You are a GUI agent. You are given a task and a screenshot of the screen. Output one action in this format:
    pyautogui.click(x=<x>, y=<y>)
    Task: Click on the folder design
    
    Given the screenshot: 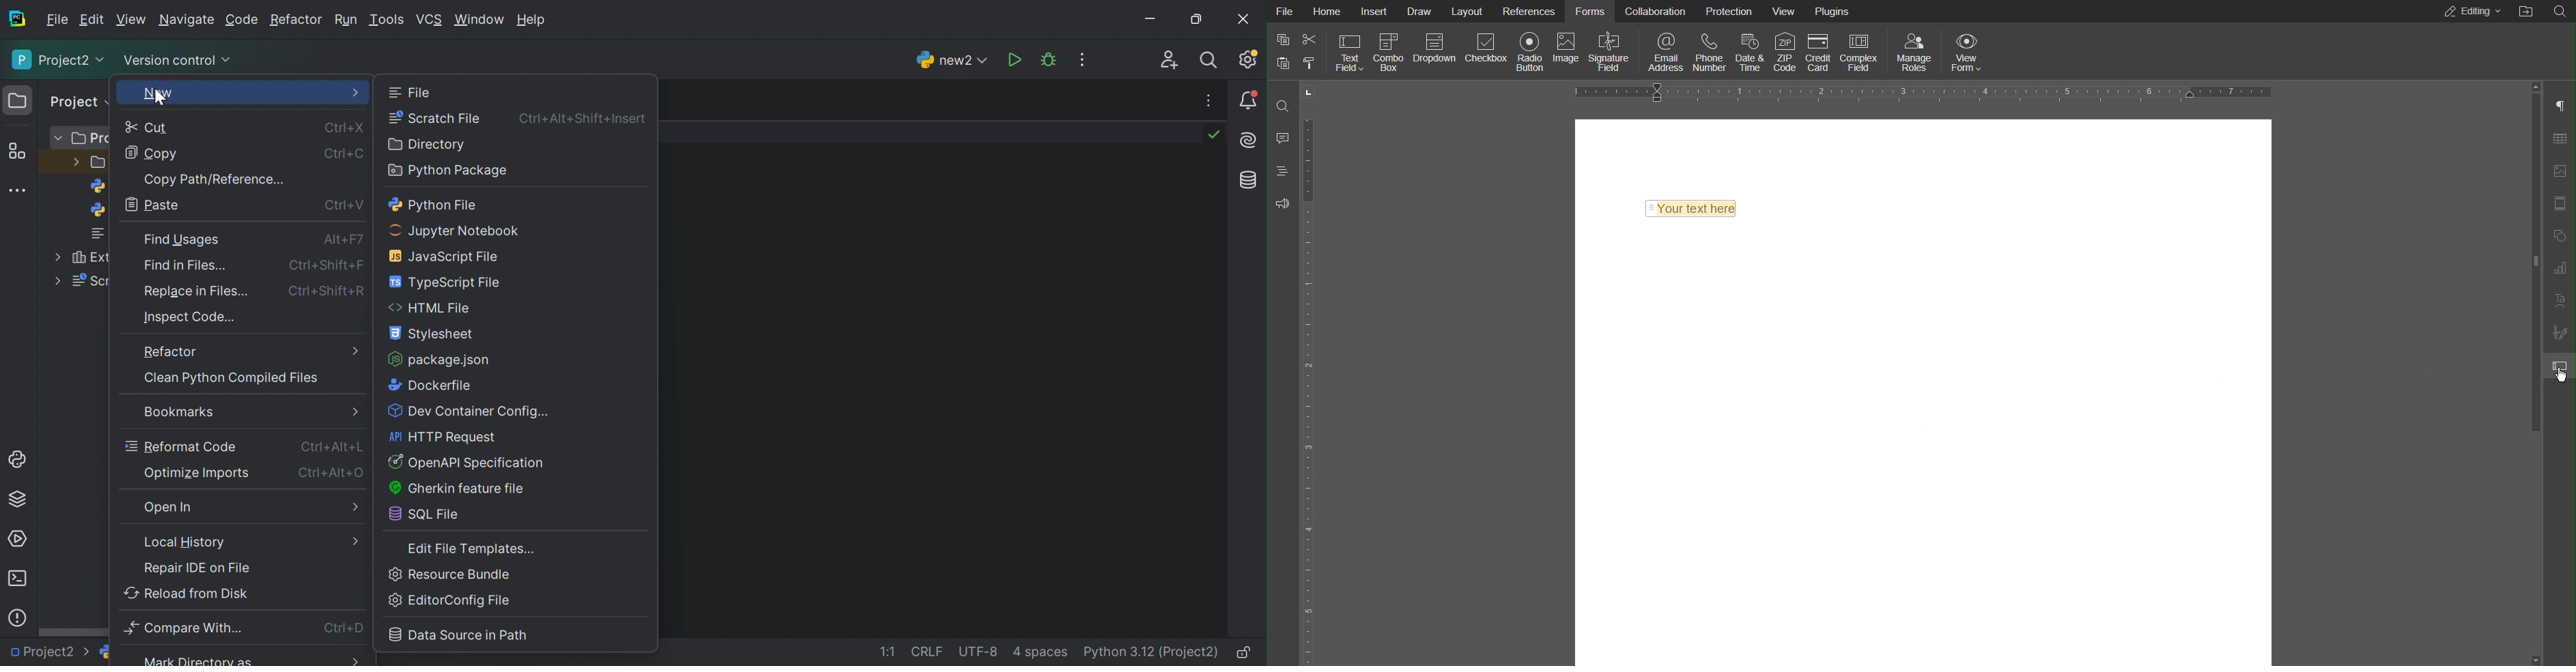 What is the action you would take?
    pyautogui.click(x=100, y=163)
    